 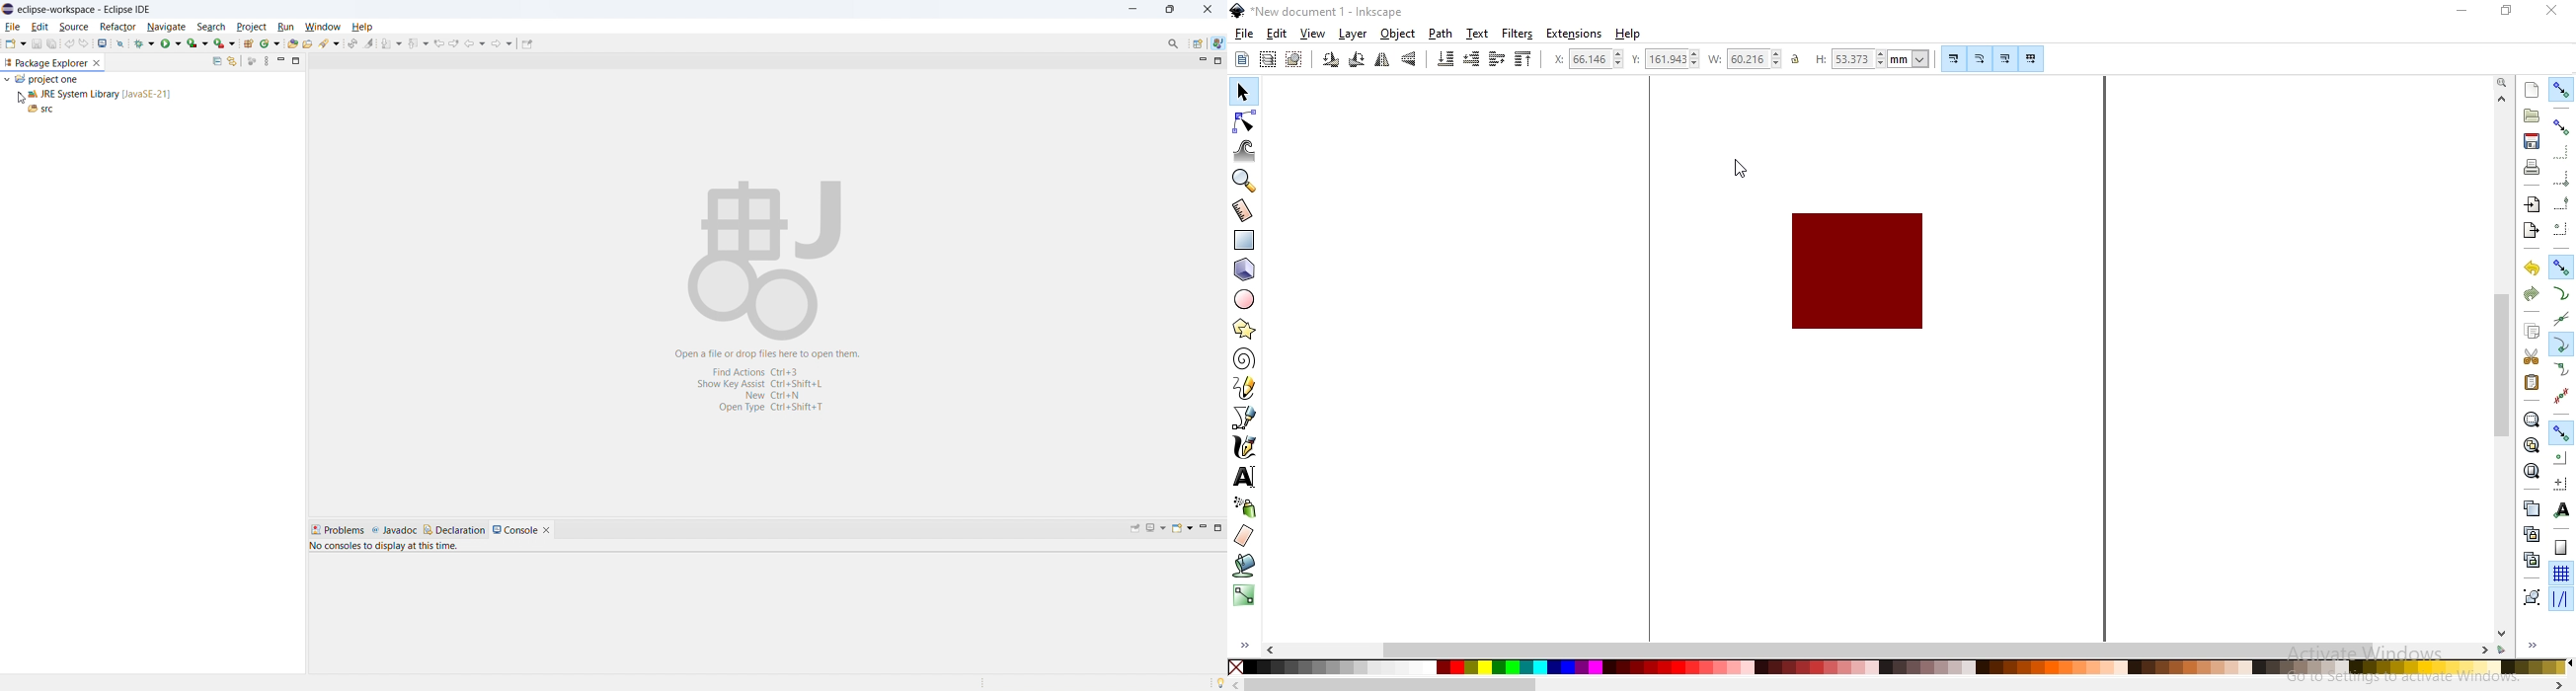 I want to click on back, so click(x=475, y=42).